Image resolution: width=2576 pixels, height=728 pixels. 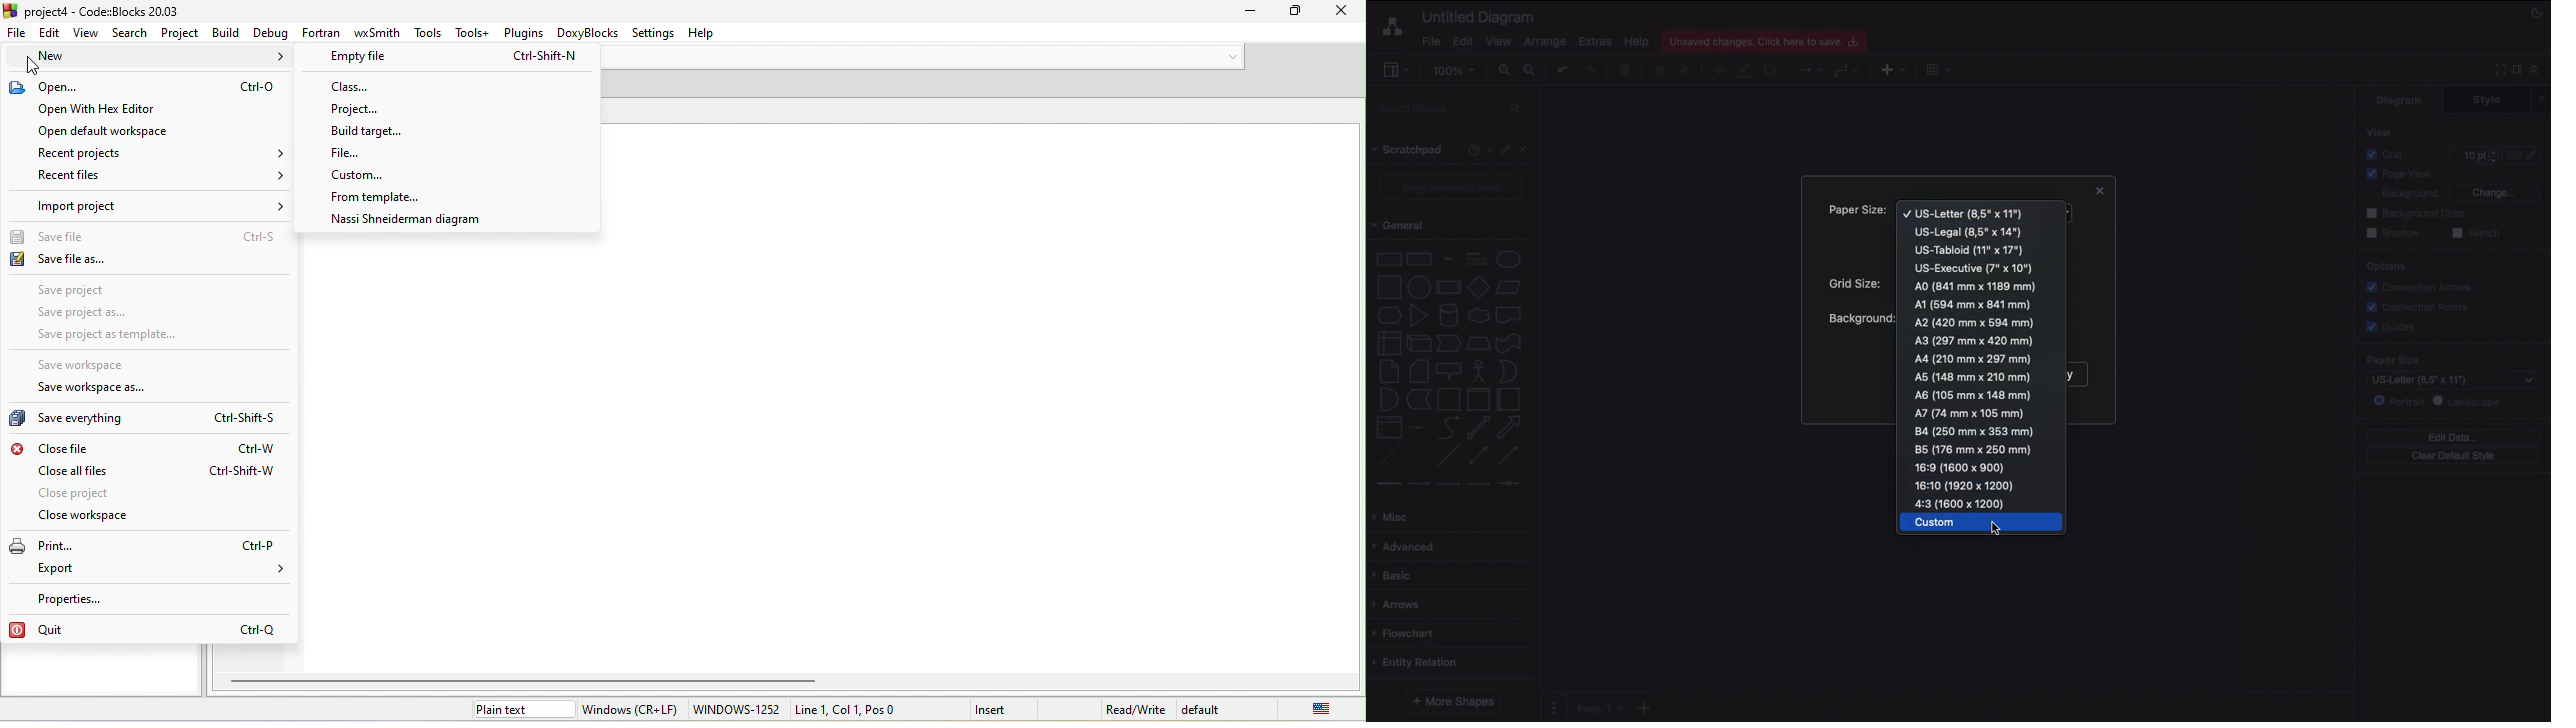 What do you see at coordinates (1589, 71) in the screenshot?
I see `Redo` at bounding box center [1589, 71].